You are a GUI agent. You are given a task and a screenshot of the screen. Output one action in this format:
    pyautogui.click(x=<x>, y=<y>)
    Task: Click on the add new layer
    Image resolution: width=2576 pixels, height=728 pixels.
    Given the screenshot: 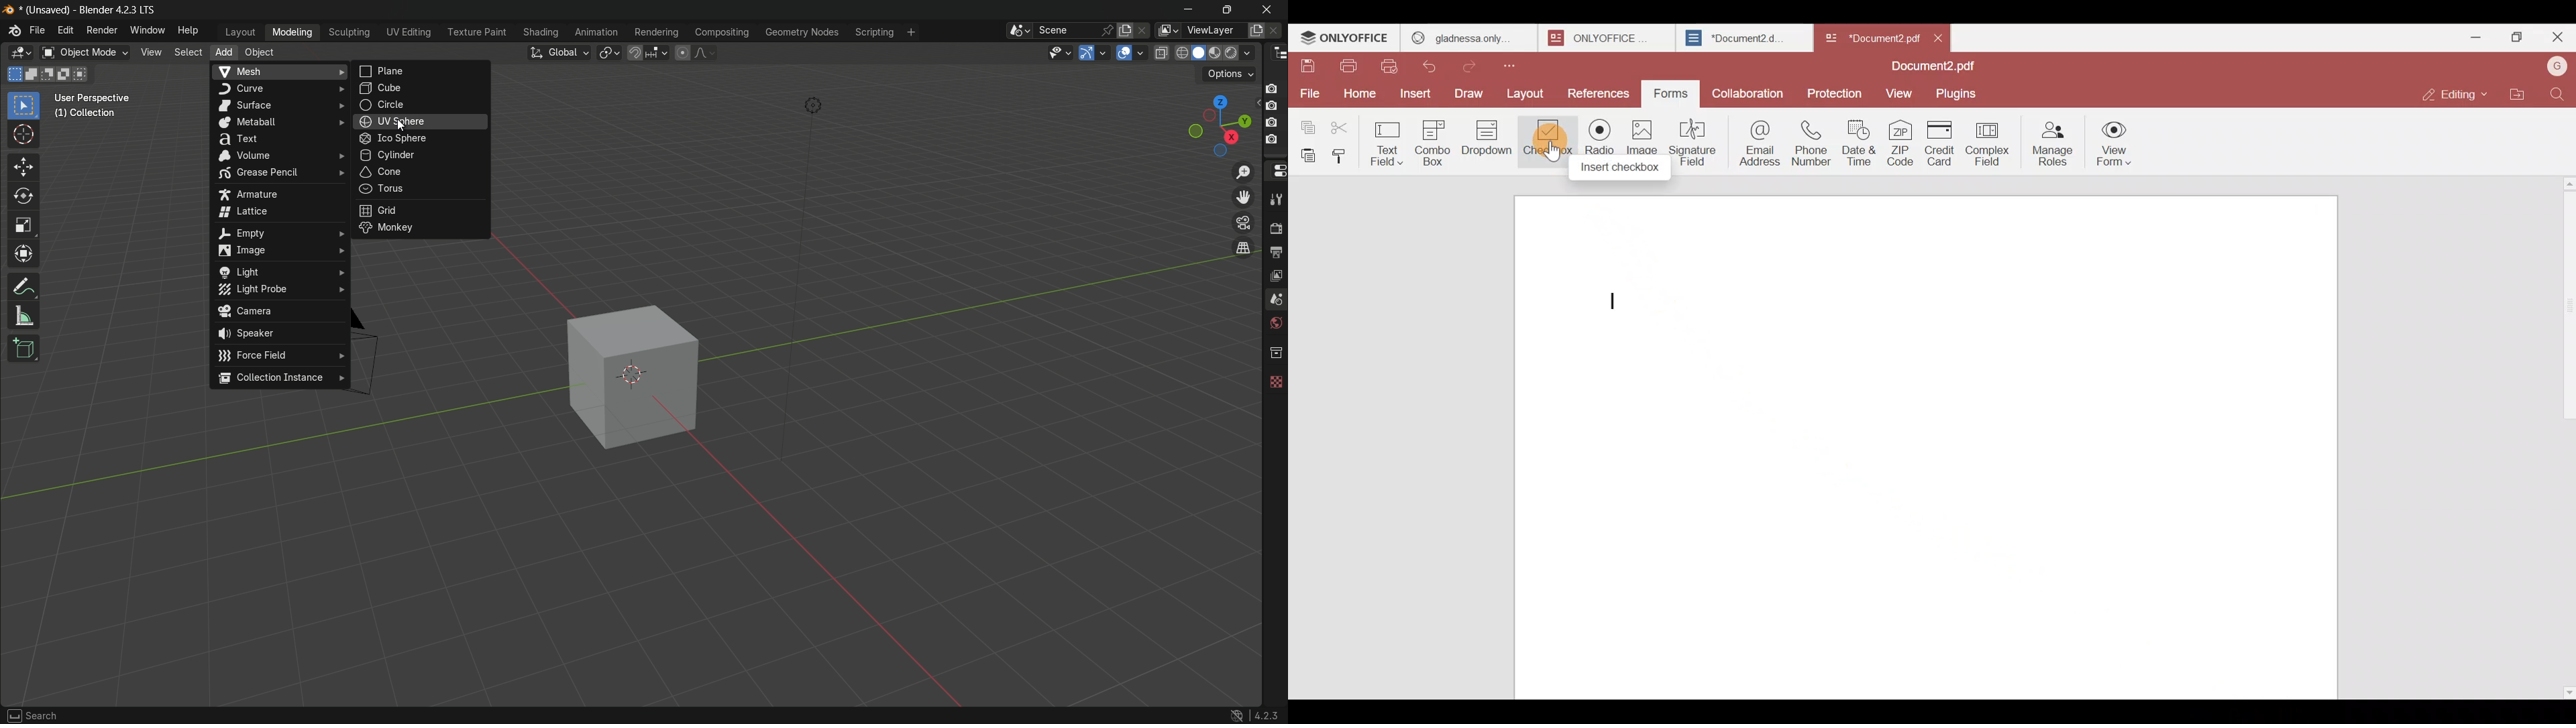 What is the action you would take?
    pyautogui.click(x=1257, y=31)
    